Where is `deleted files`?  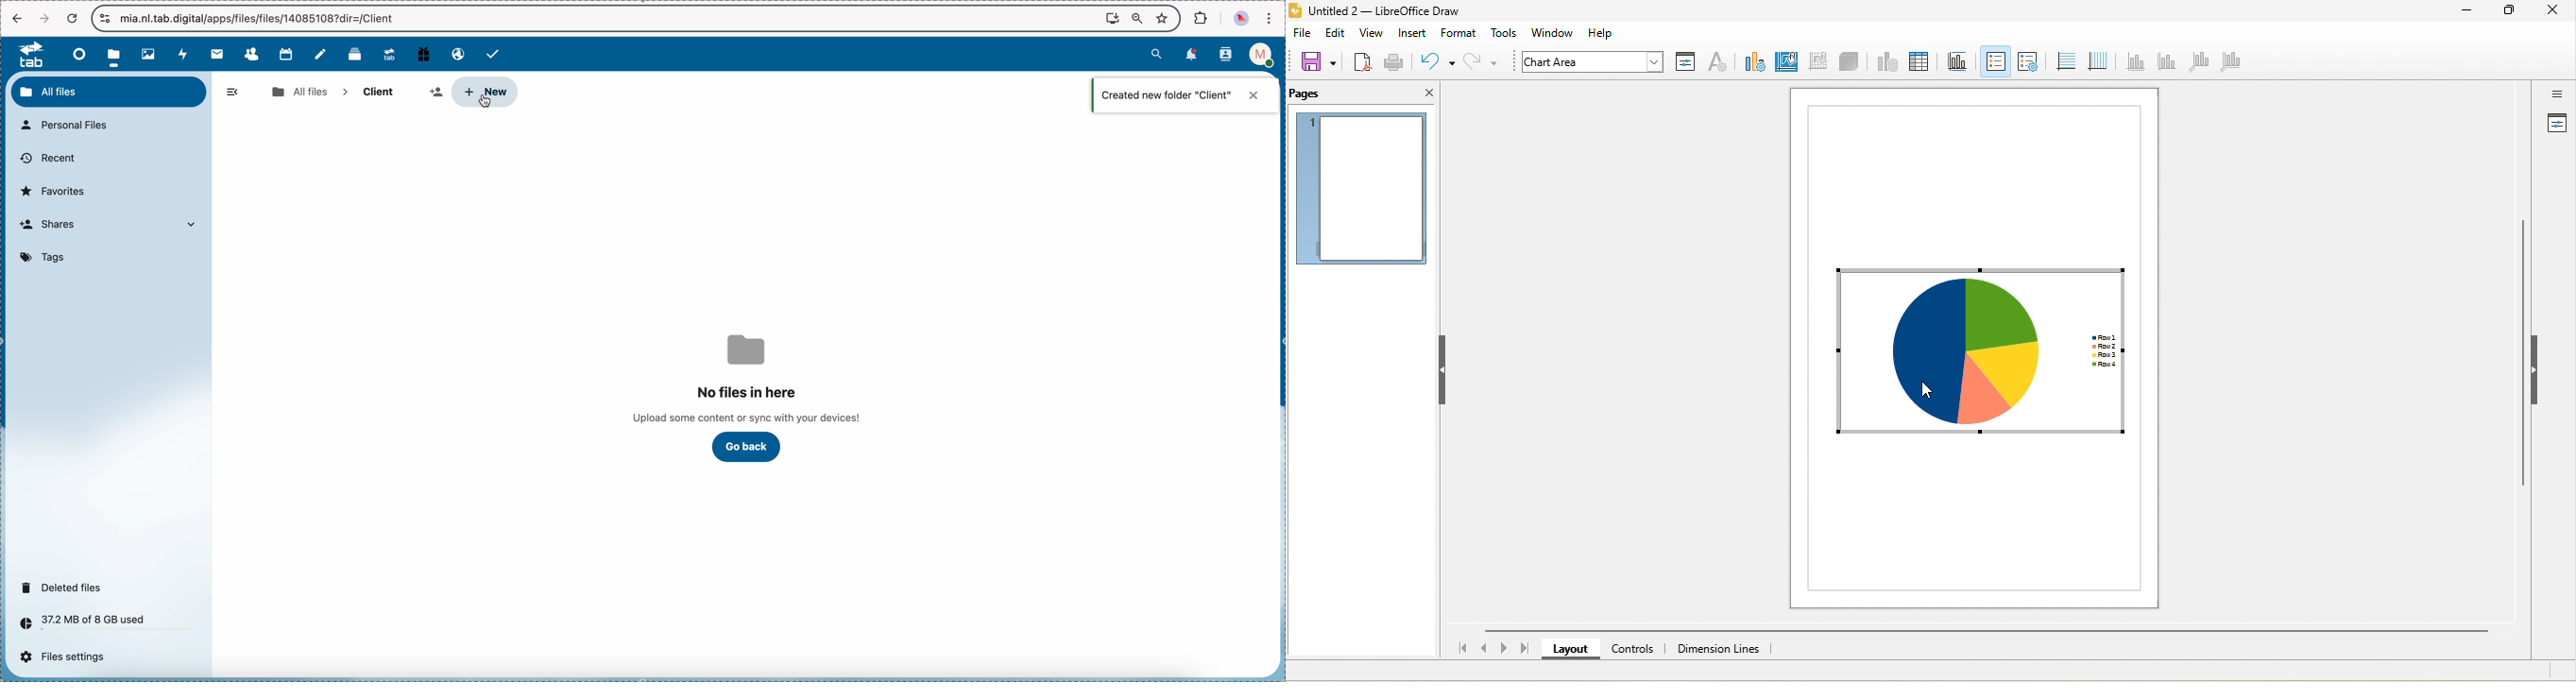
deleted files is located at coordinates (65, 587).